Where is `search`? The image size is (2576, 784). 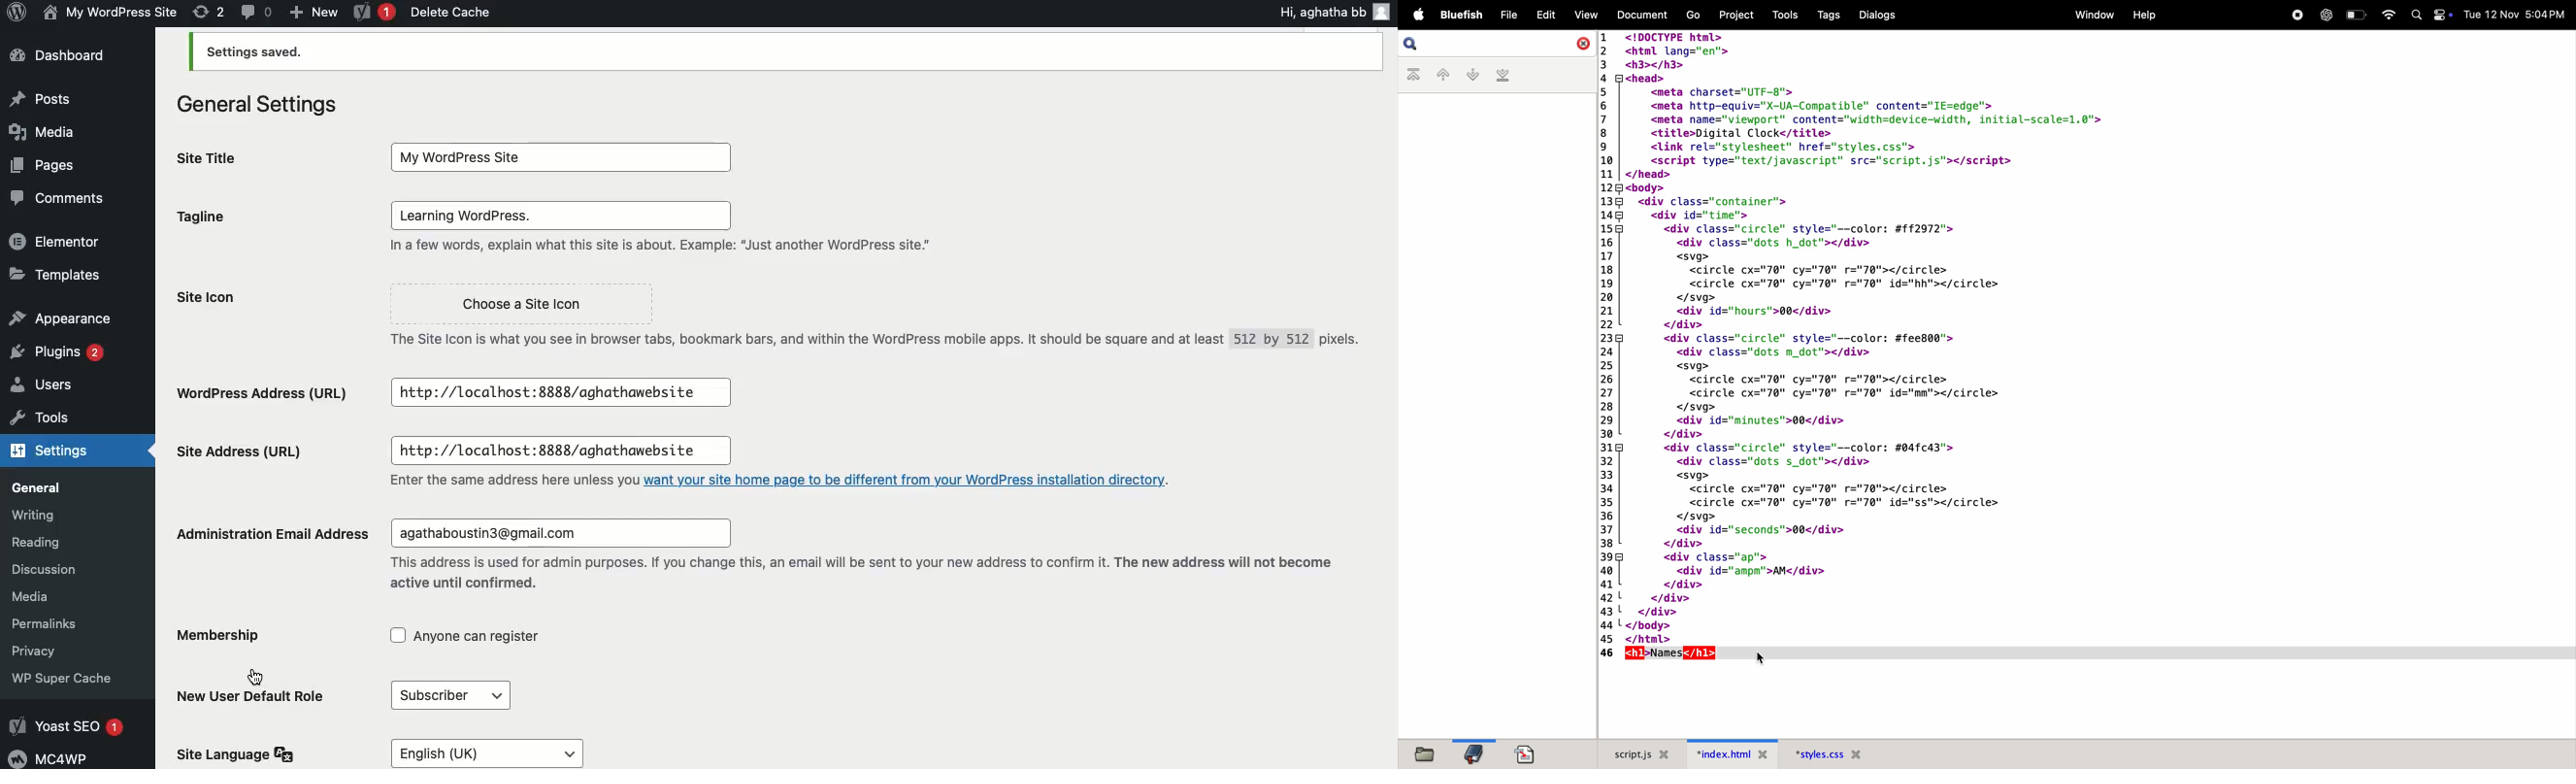 search is located at coordinates (1420, 43).